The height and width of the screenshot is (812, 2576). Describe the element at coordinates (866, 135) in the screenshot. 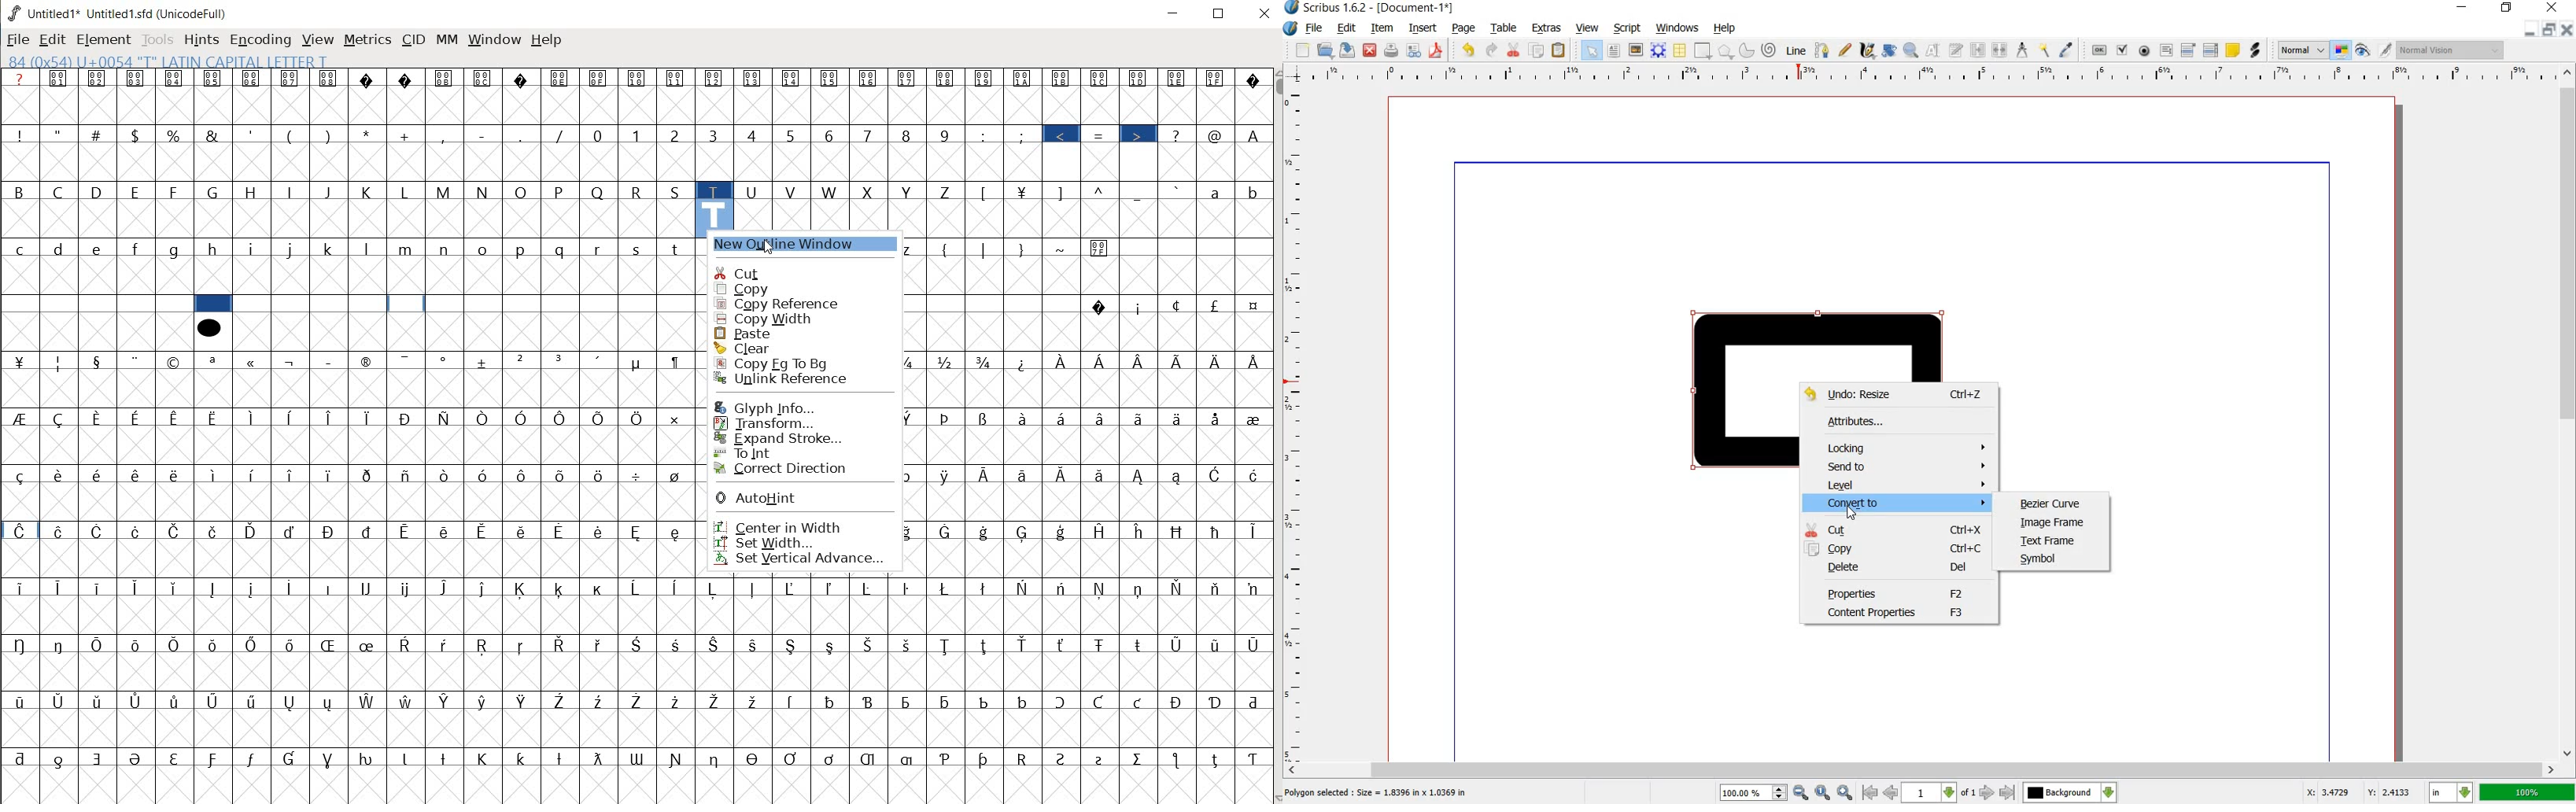

I see `7` at that location.